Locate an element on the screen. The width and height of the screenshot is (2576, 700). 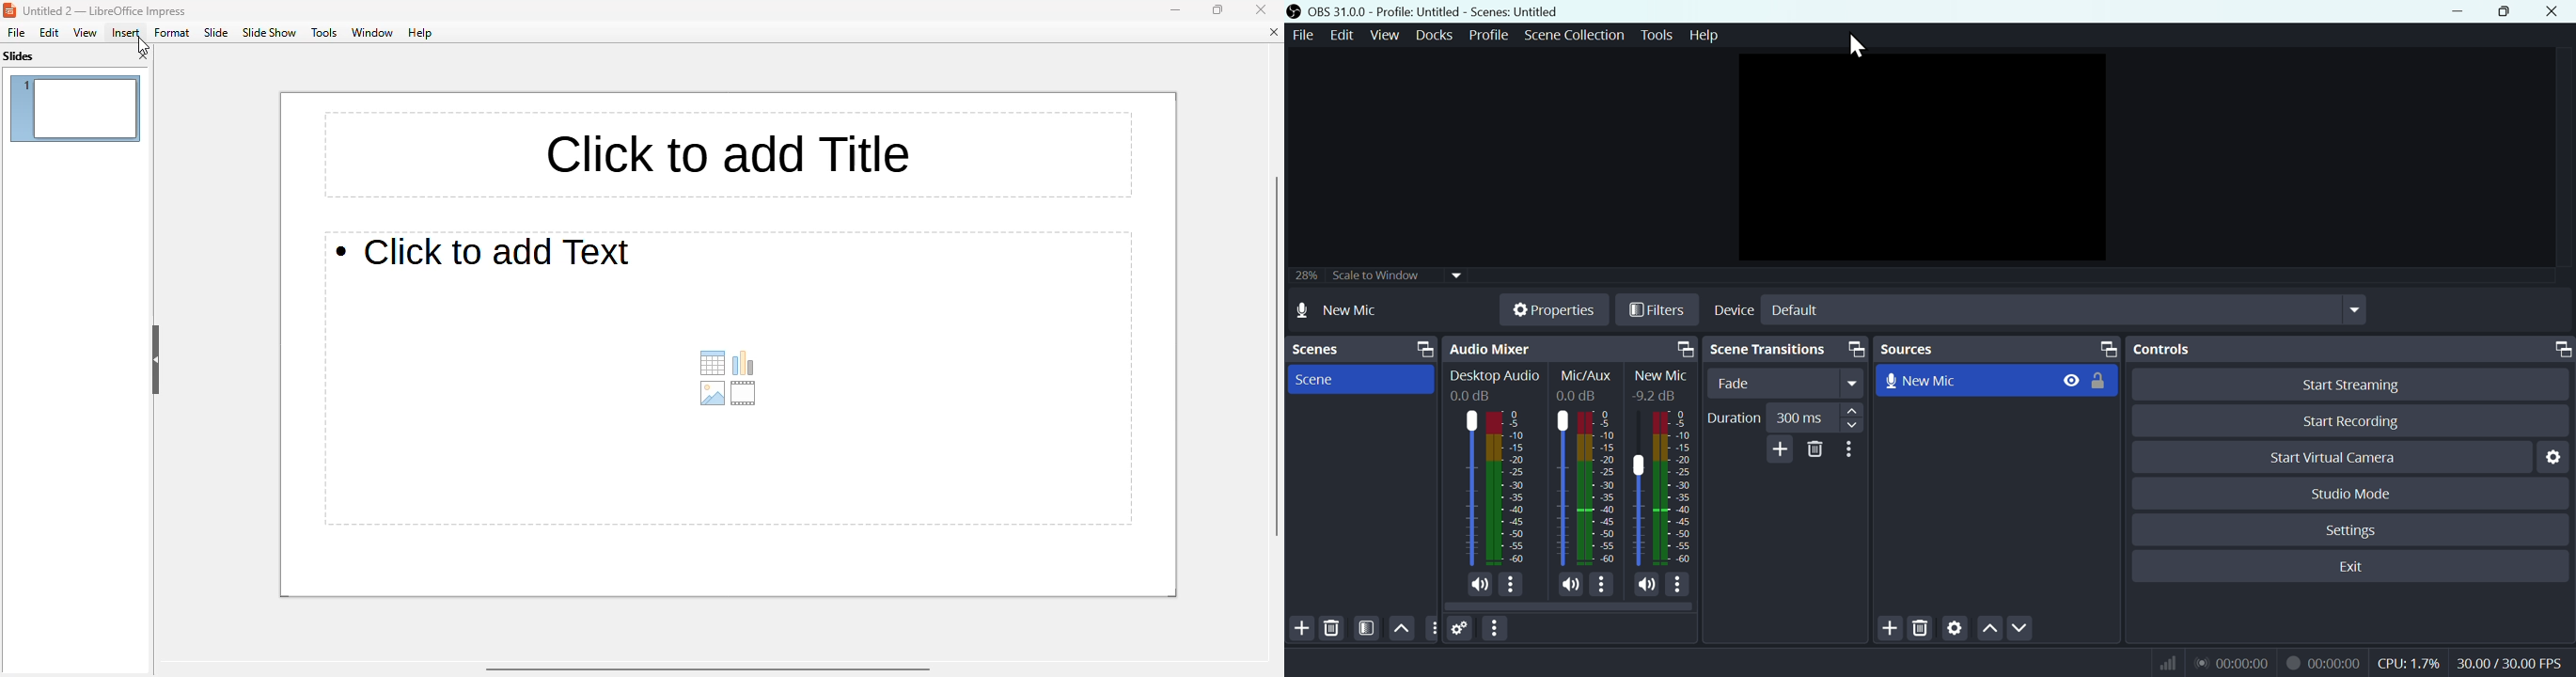
Mic/Aux is located at coordinates (1597, 487).